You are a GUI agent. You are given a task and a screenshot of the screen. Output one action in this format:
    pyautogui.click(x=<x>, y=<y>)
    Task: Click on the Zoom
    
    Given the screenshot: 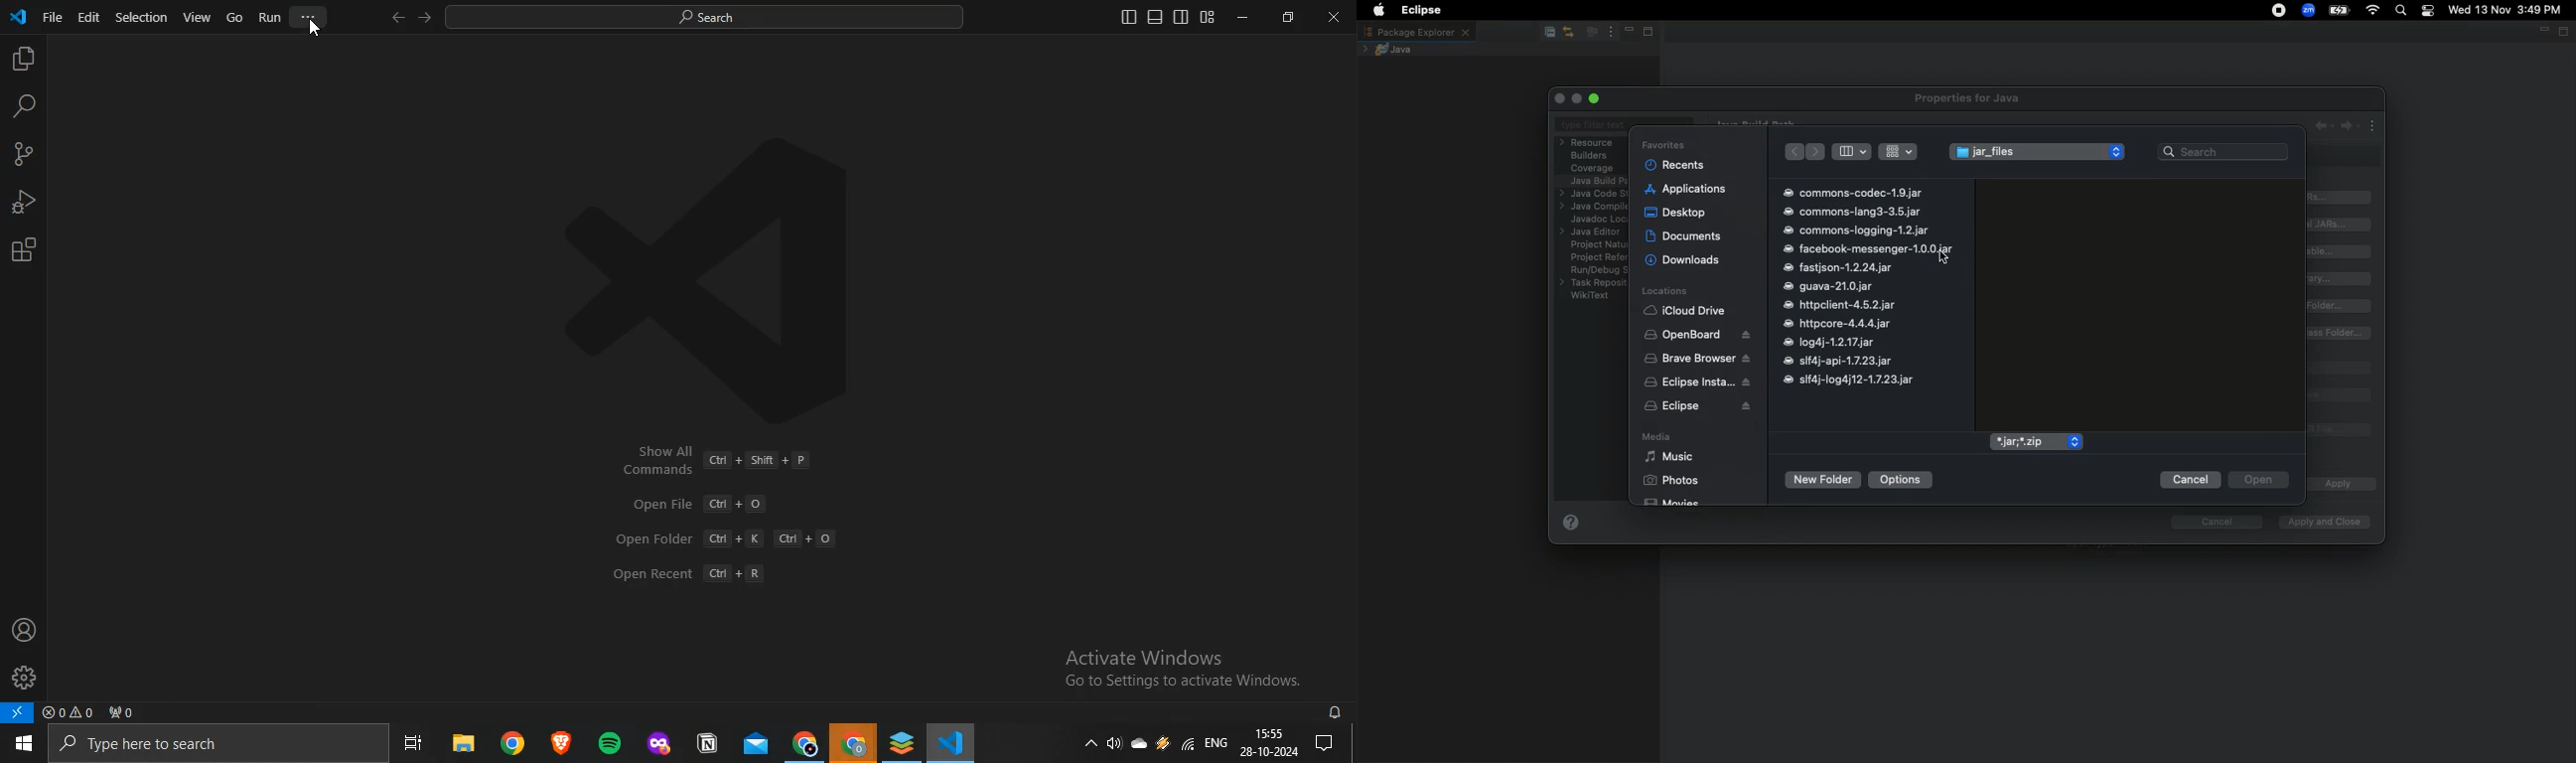 What is the action you would take?
    pyautogui.click(x=2310, y=10)
    